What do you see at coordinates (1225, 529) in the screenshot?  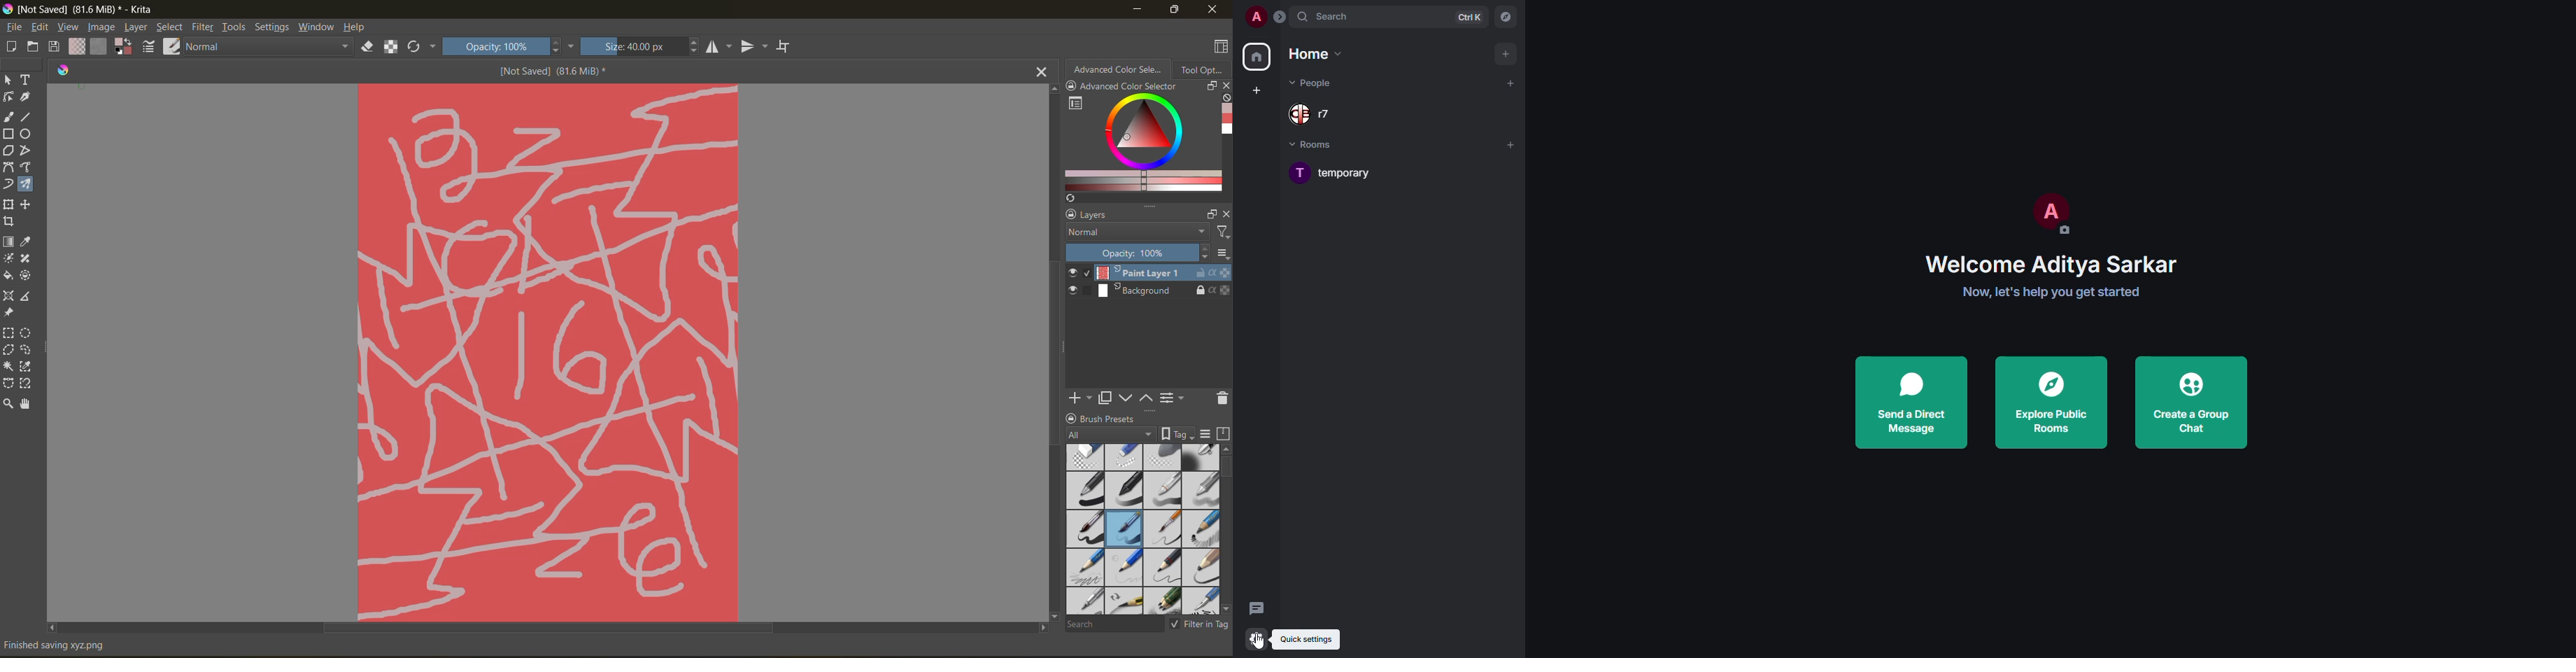 I see `vertical scroll bar` at bounding box center [1225, 529].